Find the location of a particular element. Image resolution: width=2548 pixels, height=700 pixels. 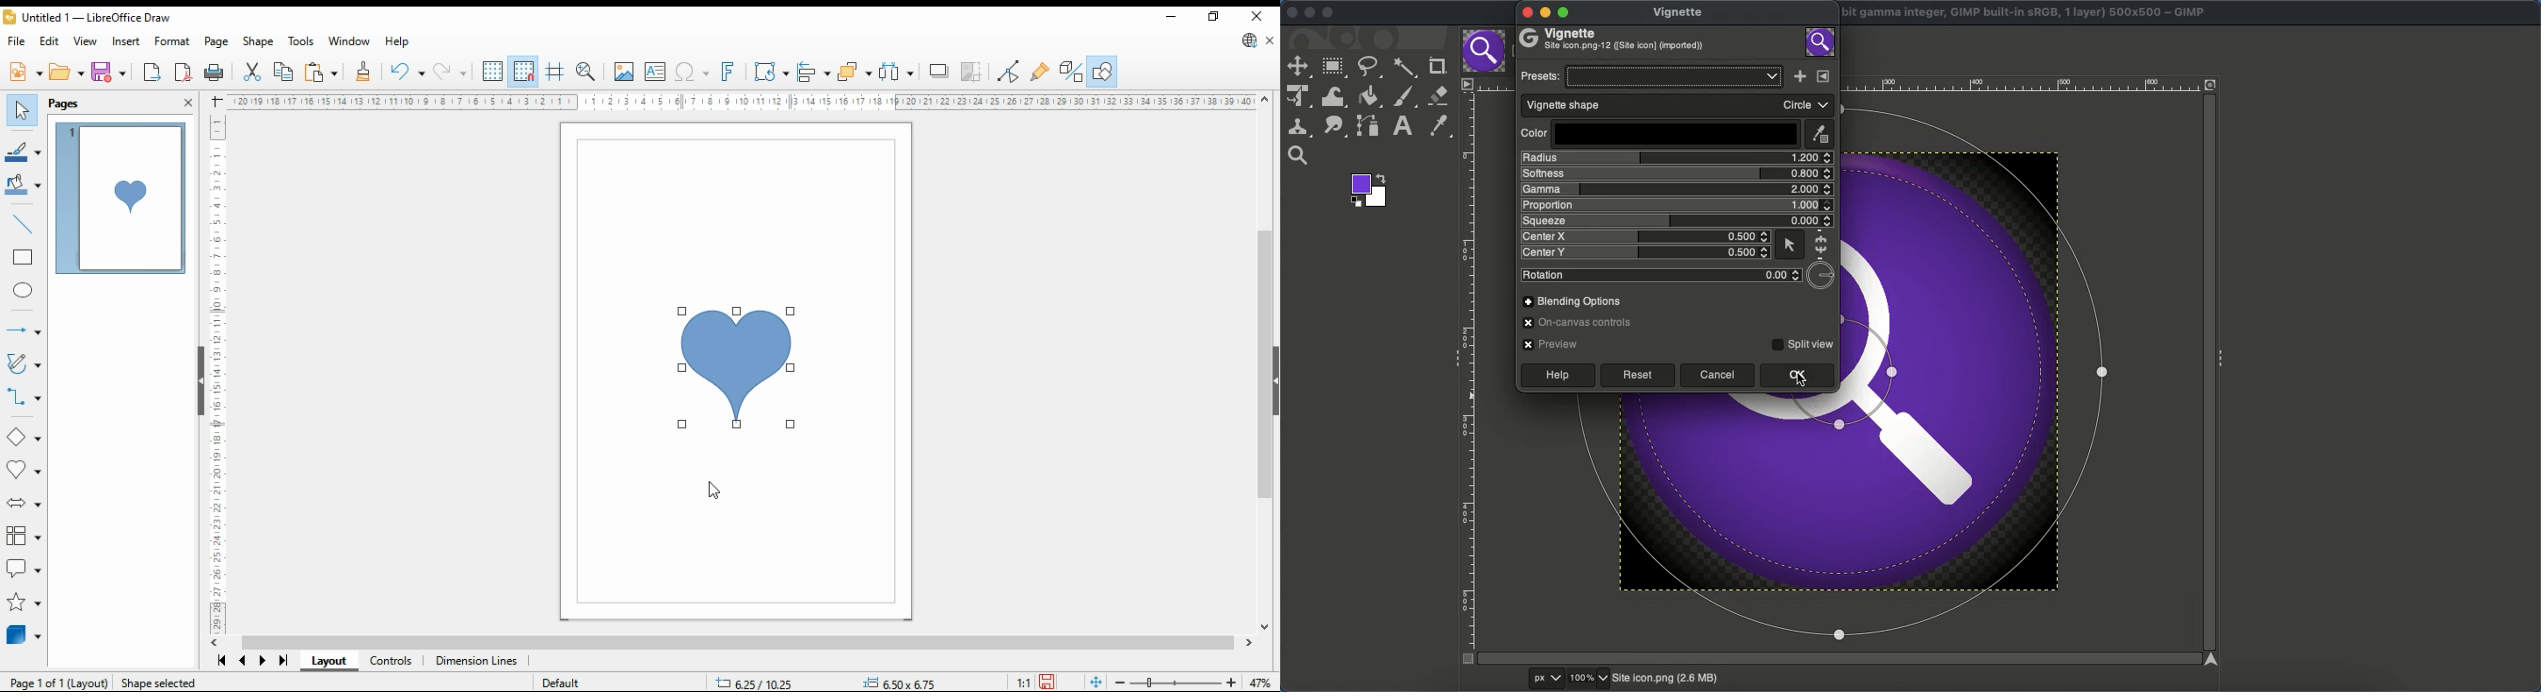

flowchart is located at coordinates (20, 534).